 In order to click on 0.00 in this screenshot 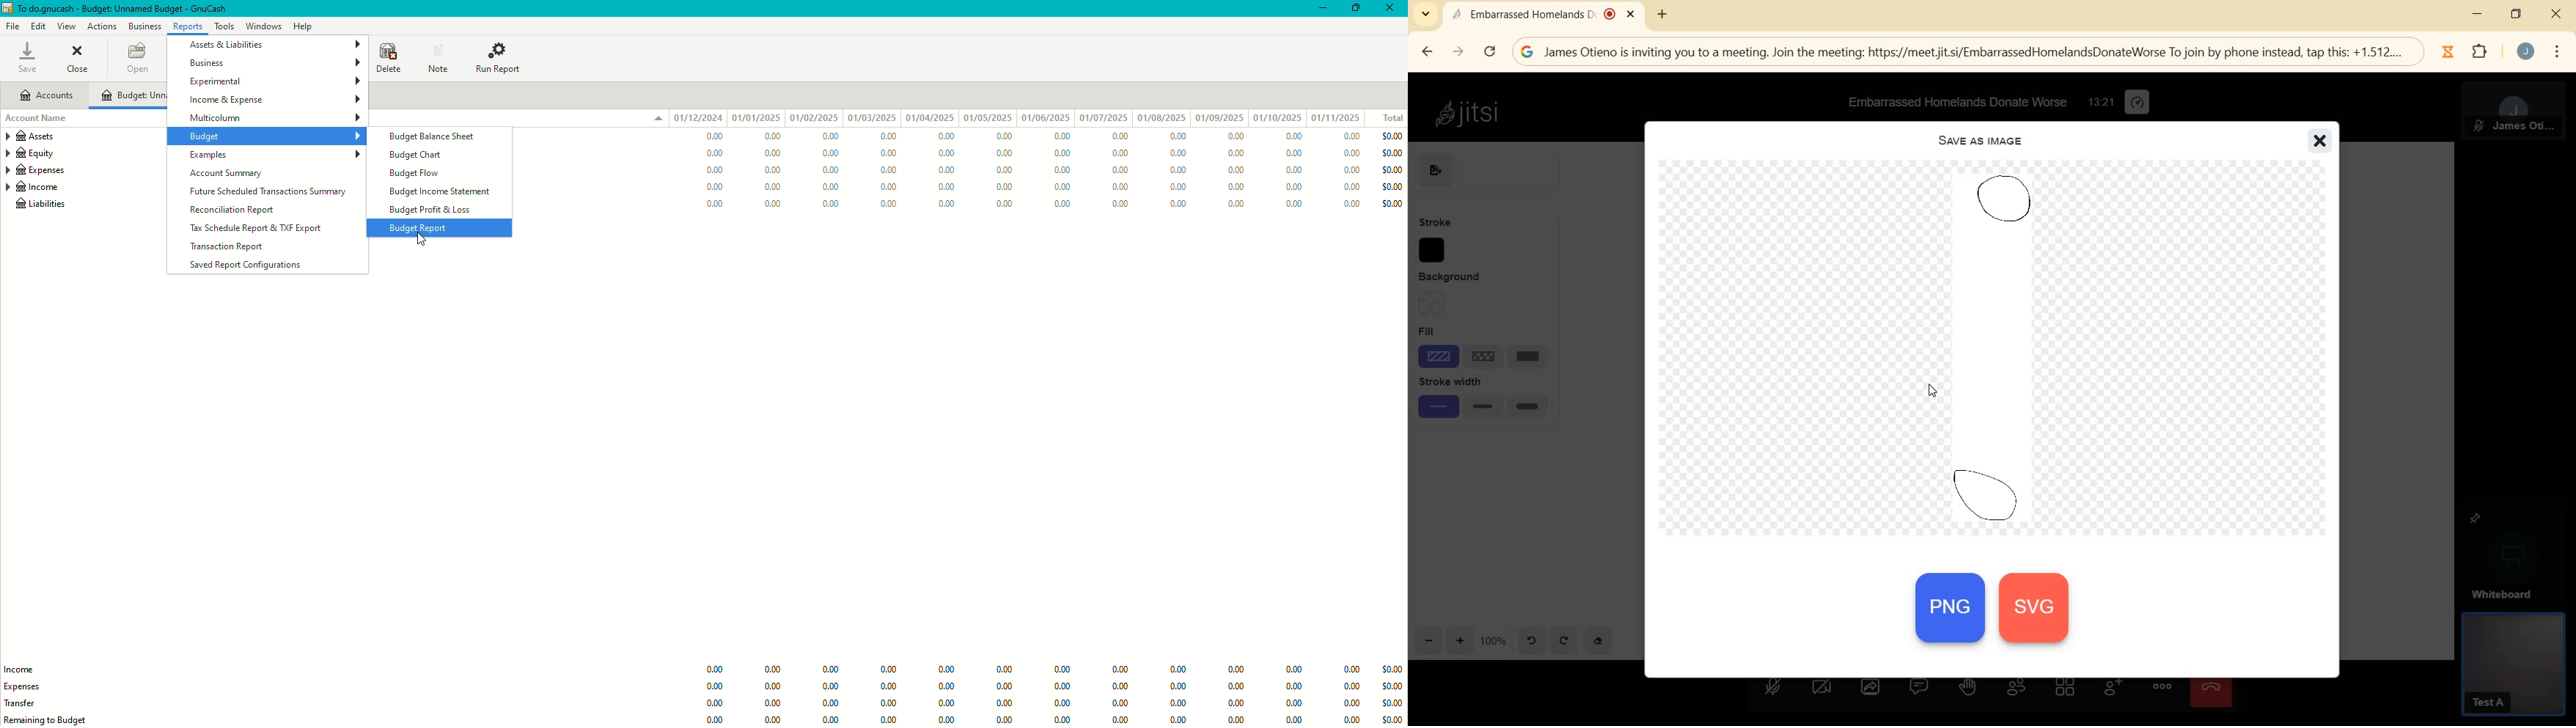, I will do `click(1233, 689)`.